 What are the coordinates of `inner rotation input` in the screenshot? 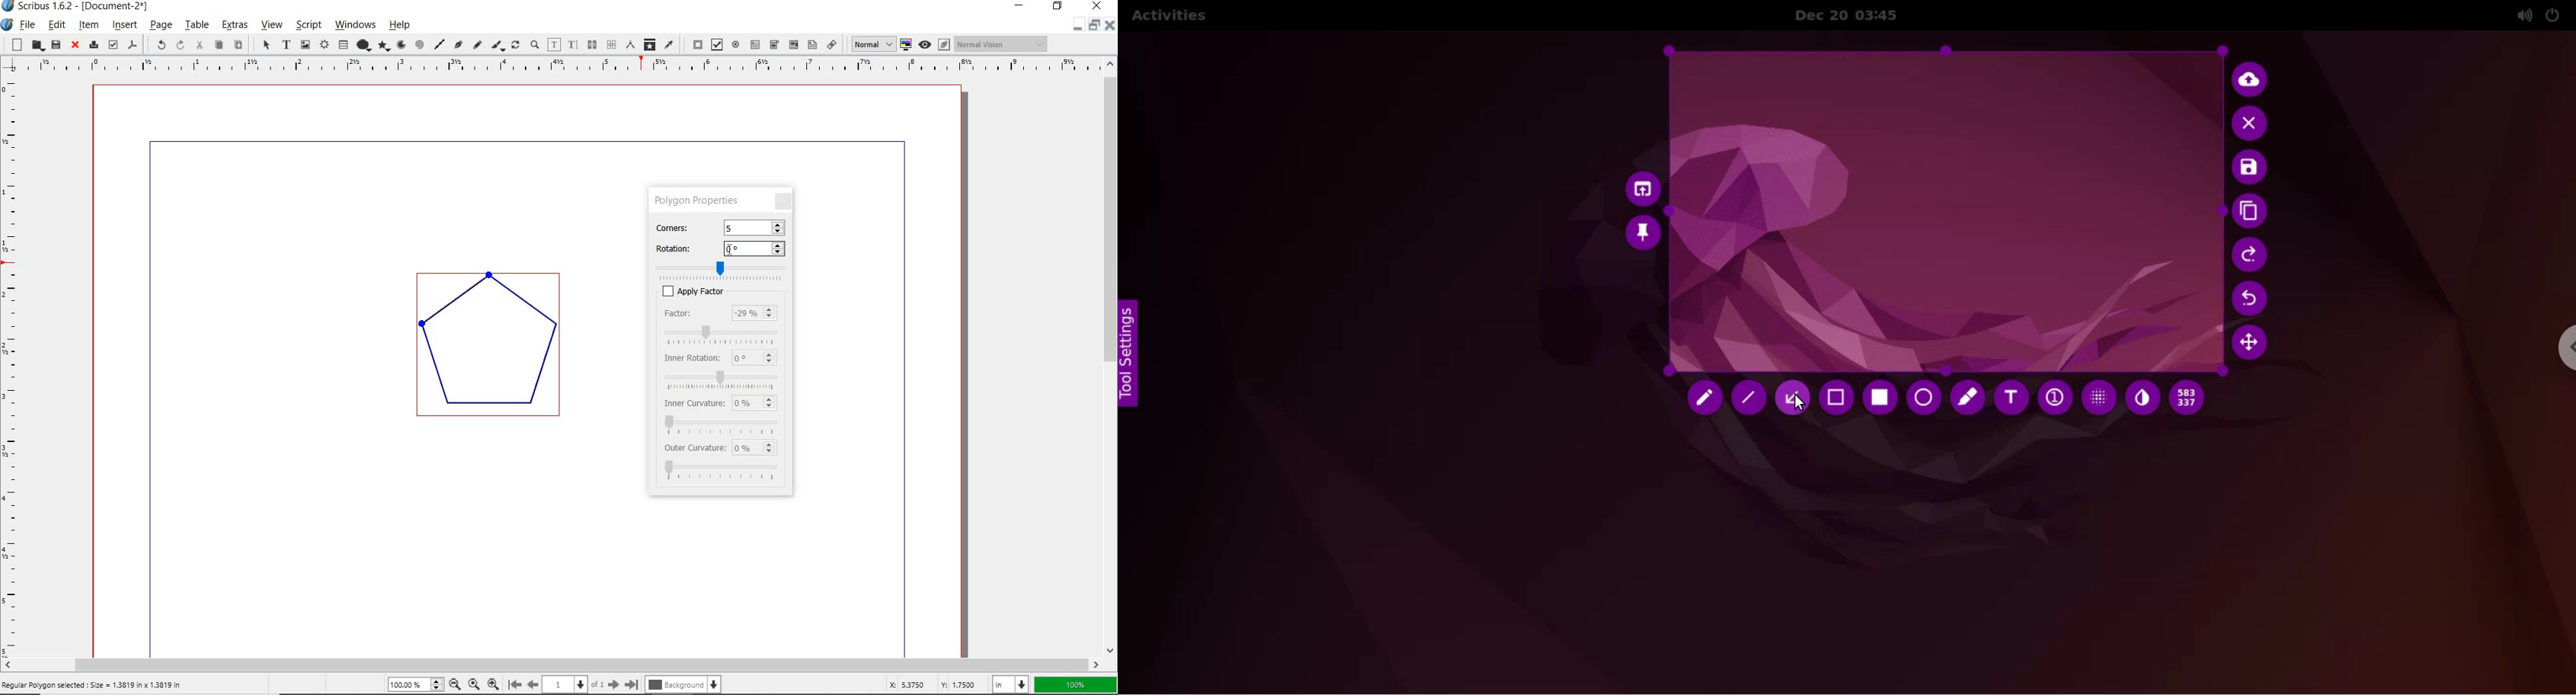 It's located at (754, 357).